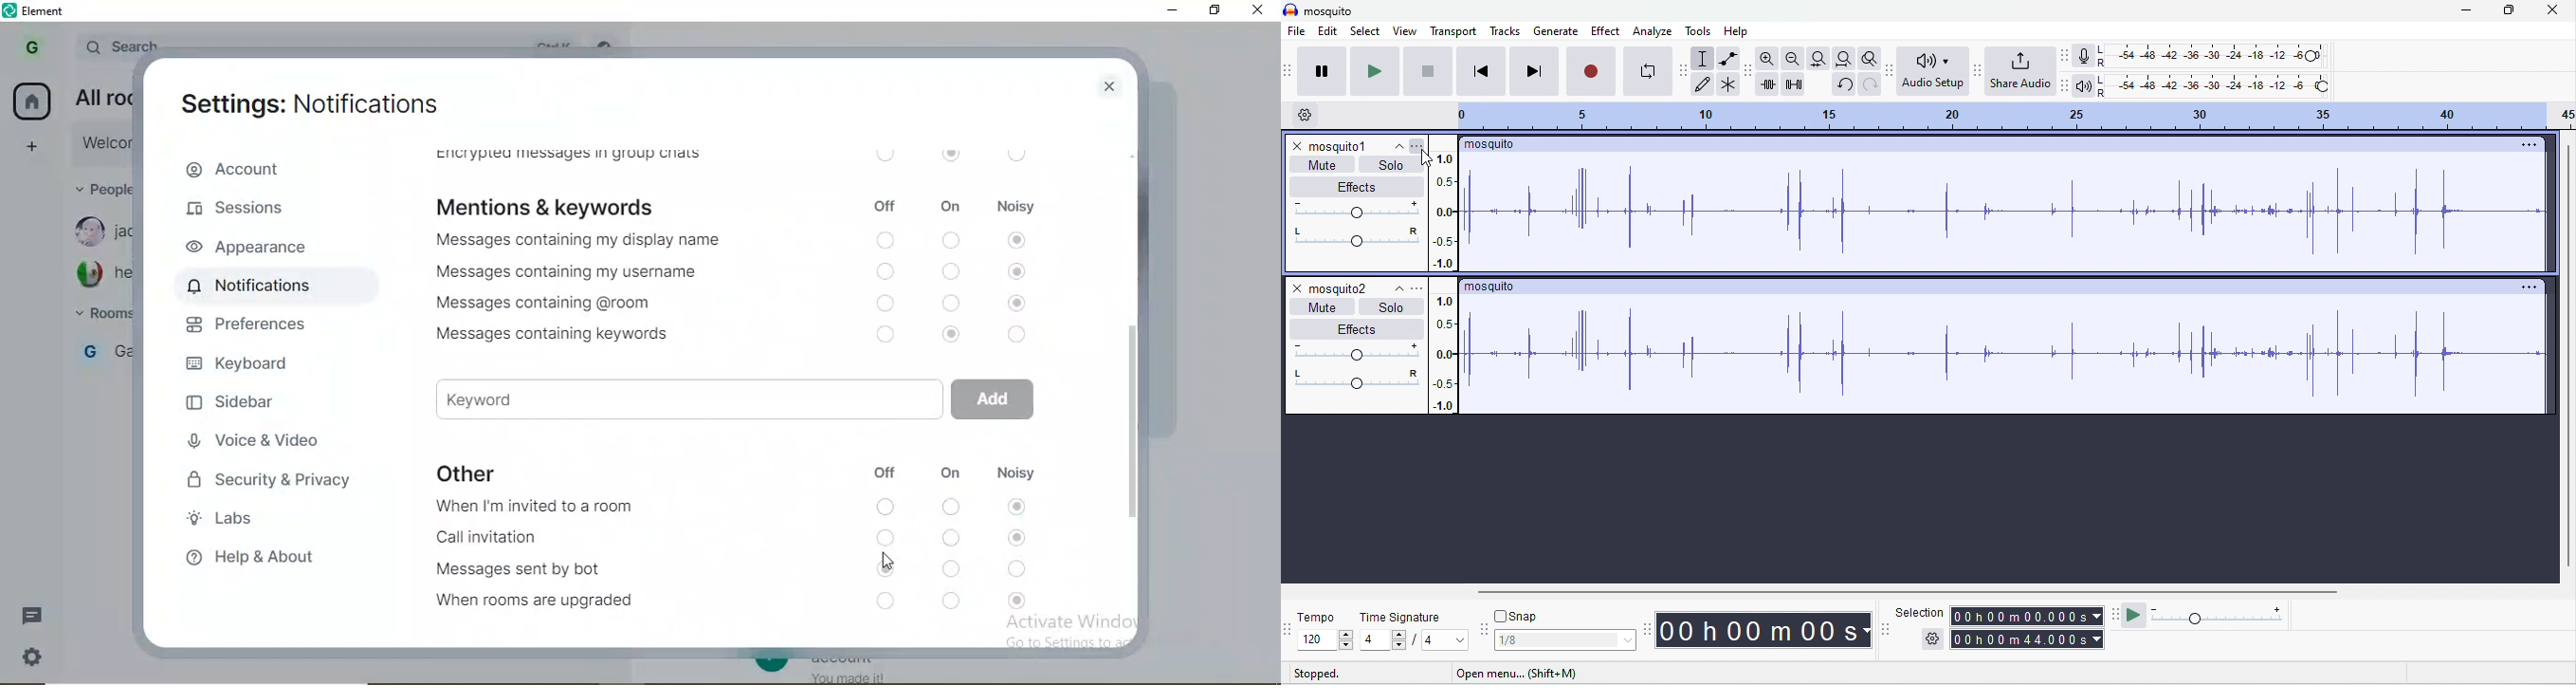  Describe the element at coordinates (1427, 72) in the screenshot. I see `stop` at that location.